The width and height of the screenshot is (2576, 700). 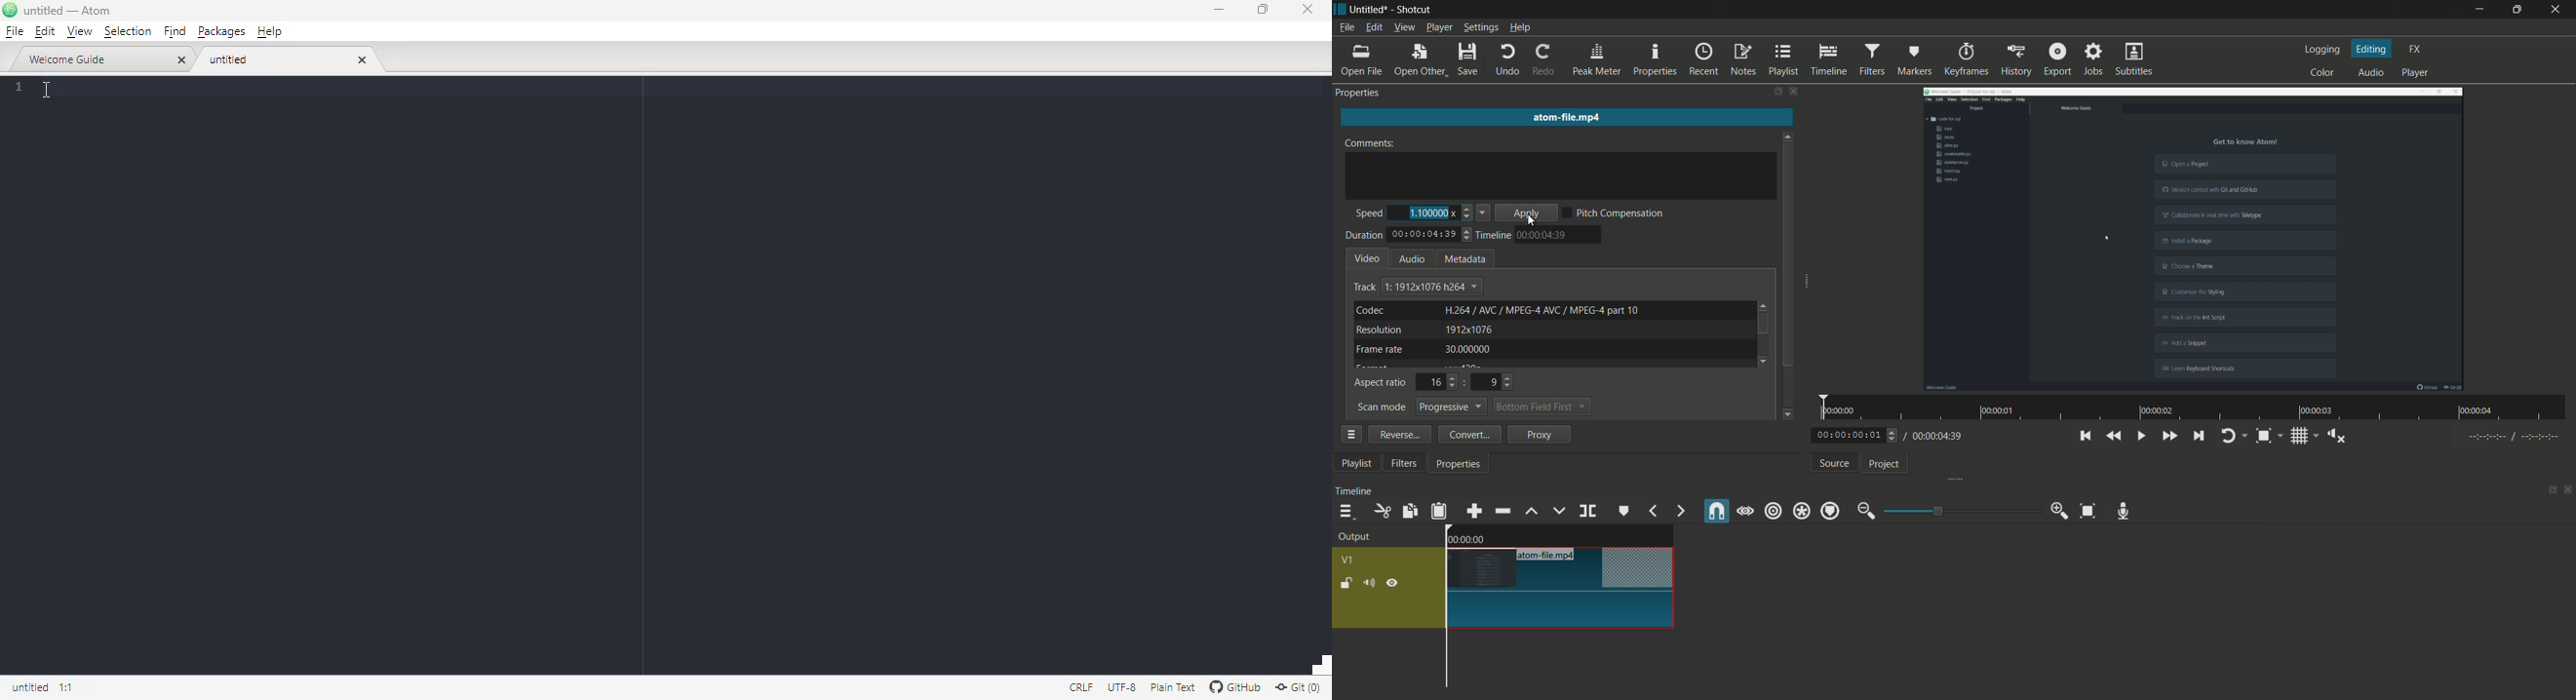 What do you see at coordinates (1346, 583) in the screenshot?
I see `lock` at bounding box center [1346, 583].